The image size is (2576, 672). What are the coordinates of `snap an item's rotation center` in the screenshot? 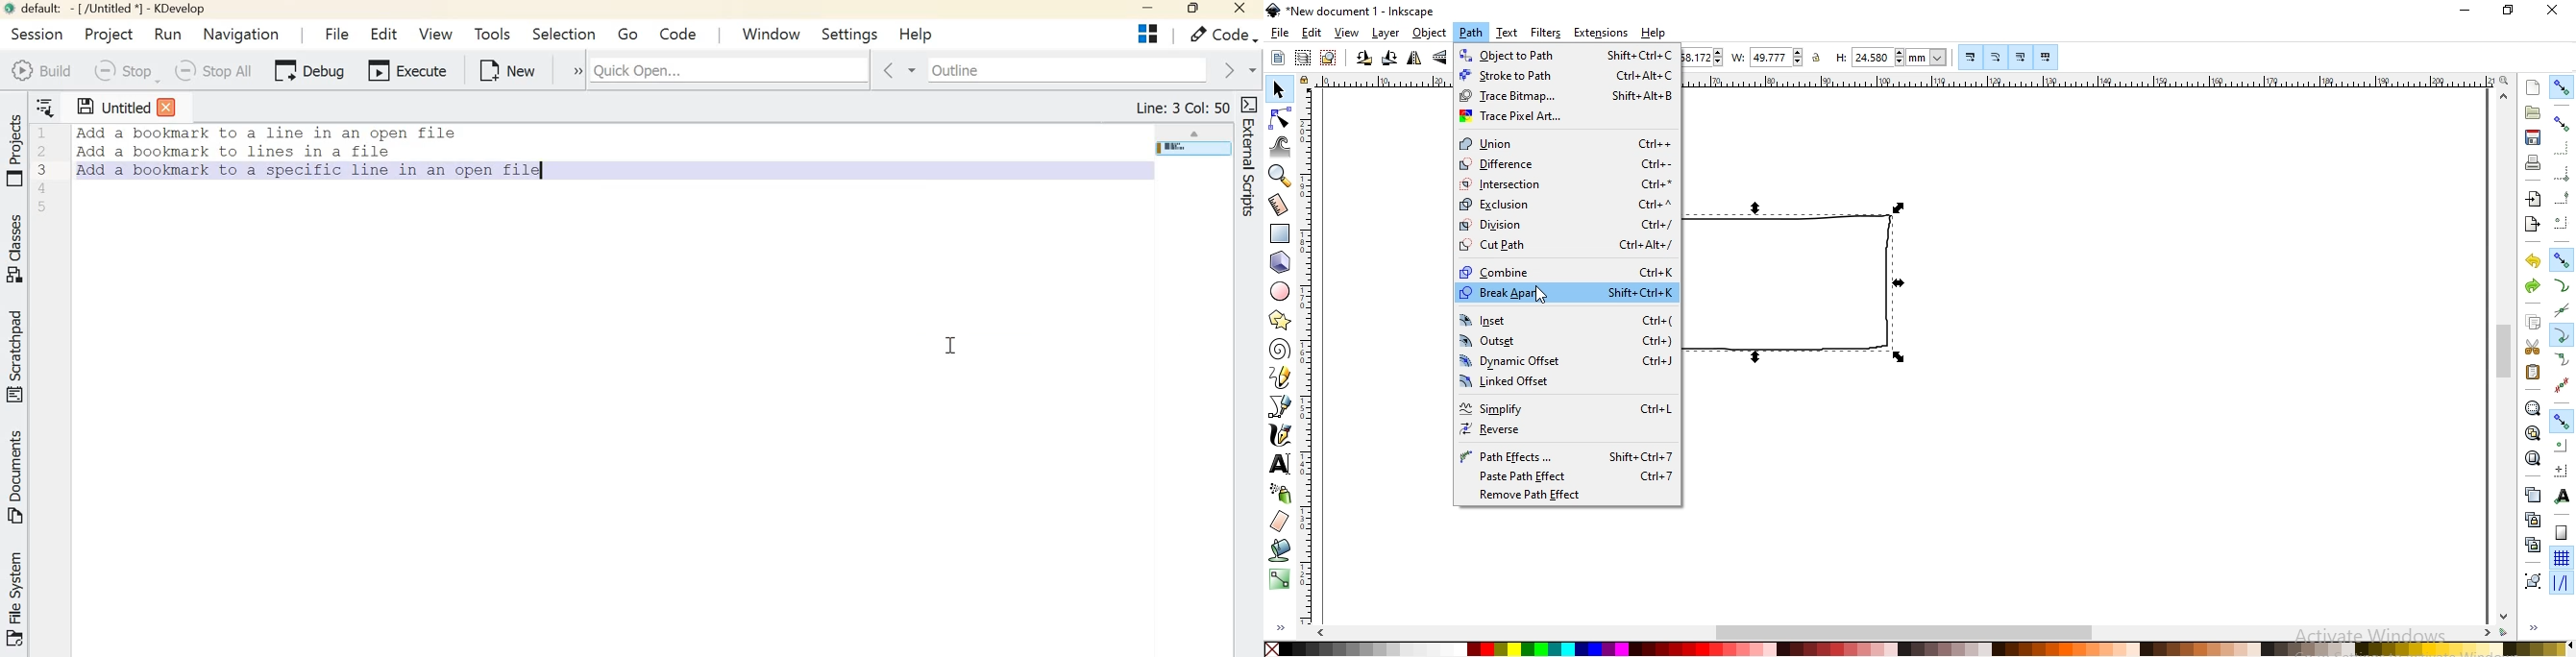 It's located at (2561, 470).